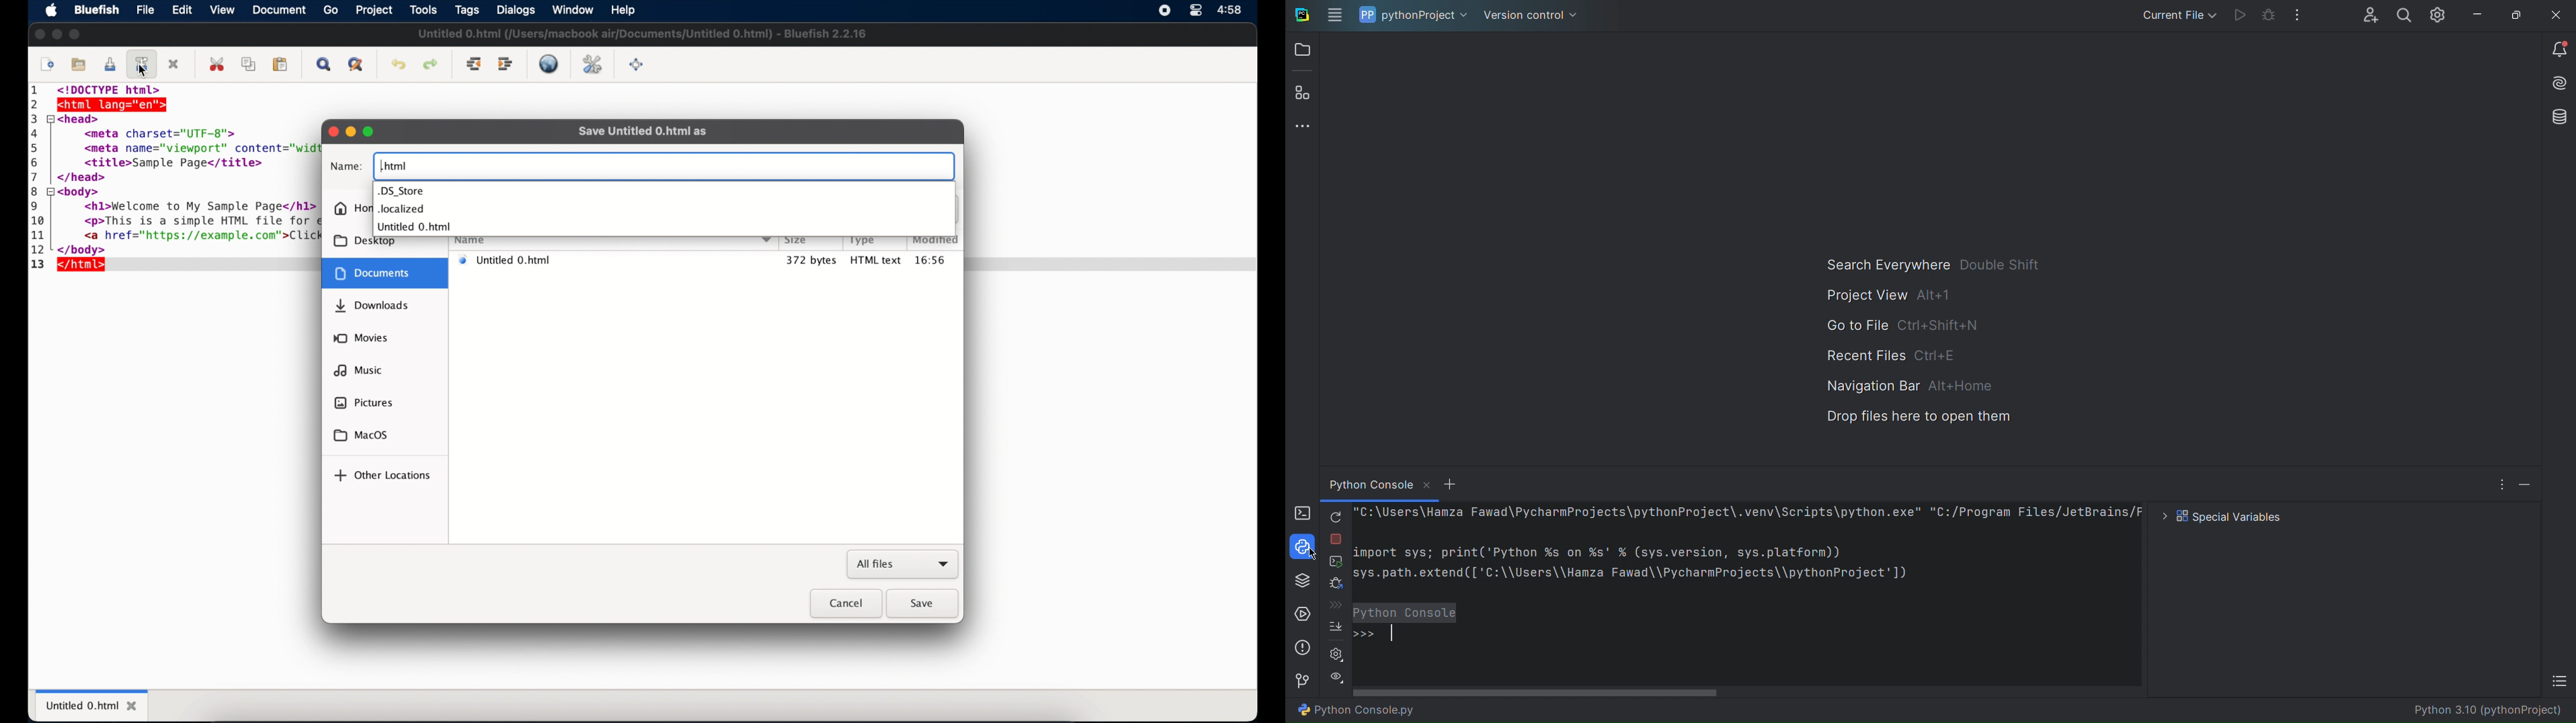 The height and width of the screenshot is (728, 2576). What do you see at coordinates (38, 176) in the screenshot?
I see `7` at bounding box center [38, 176].